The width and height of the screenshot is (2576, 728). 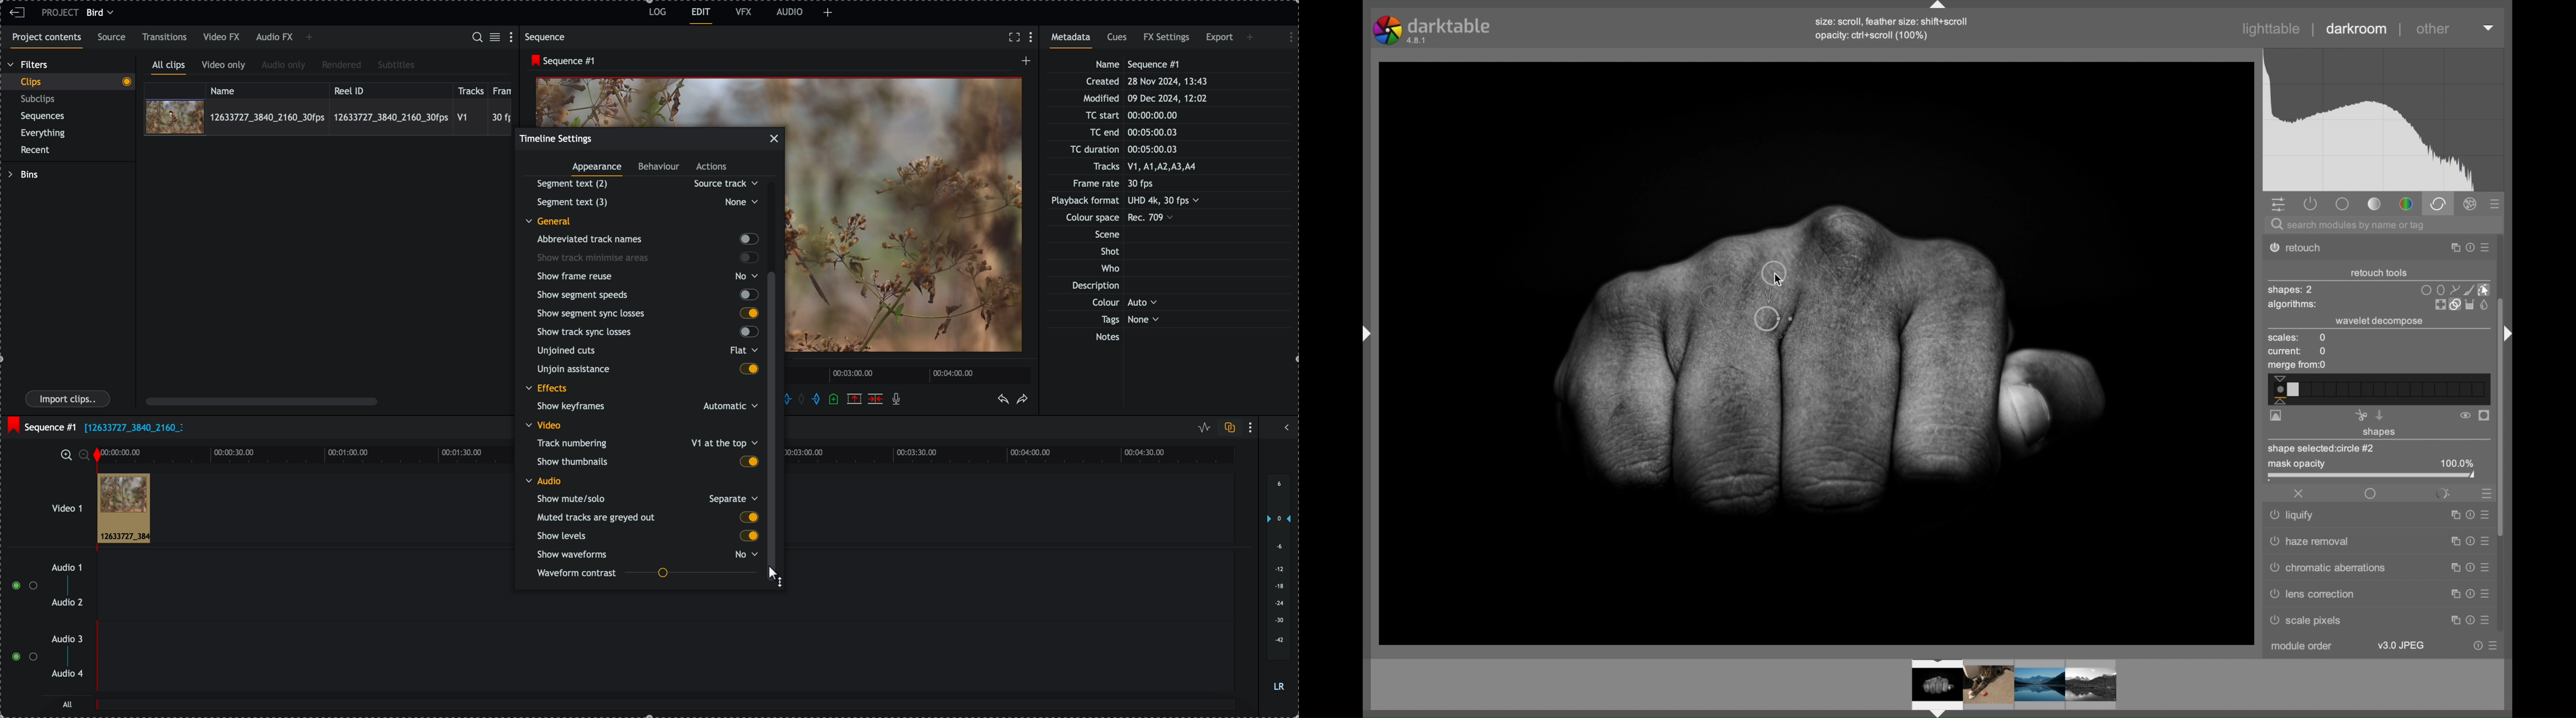 What do you see at coordinates (645, 333) in the screenshot?
I see `show track sync losses` at bounding box center [645, 333].